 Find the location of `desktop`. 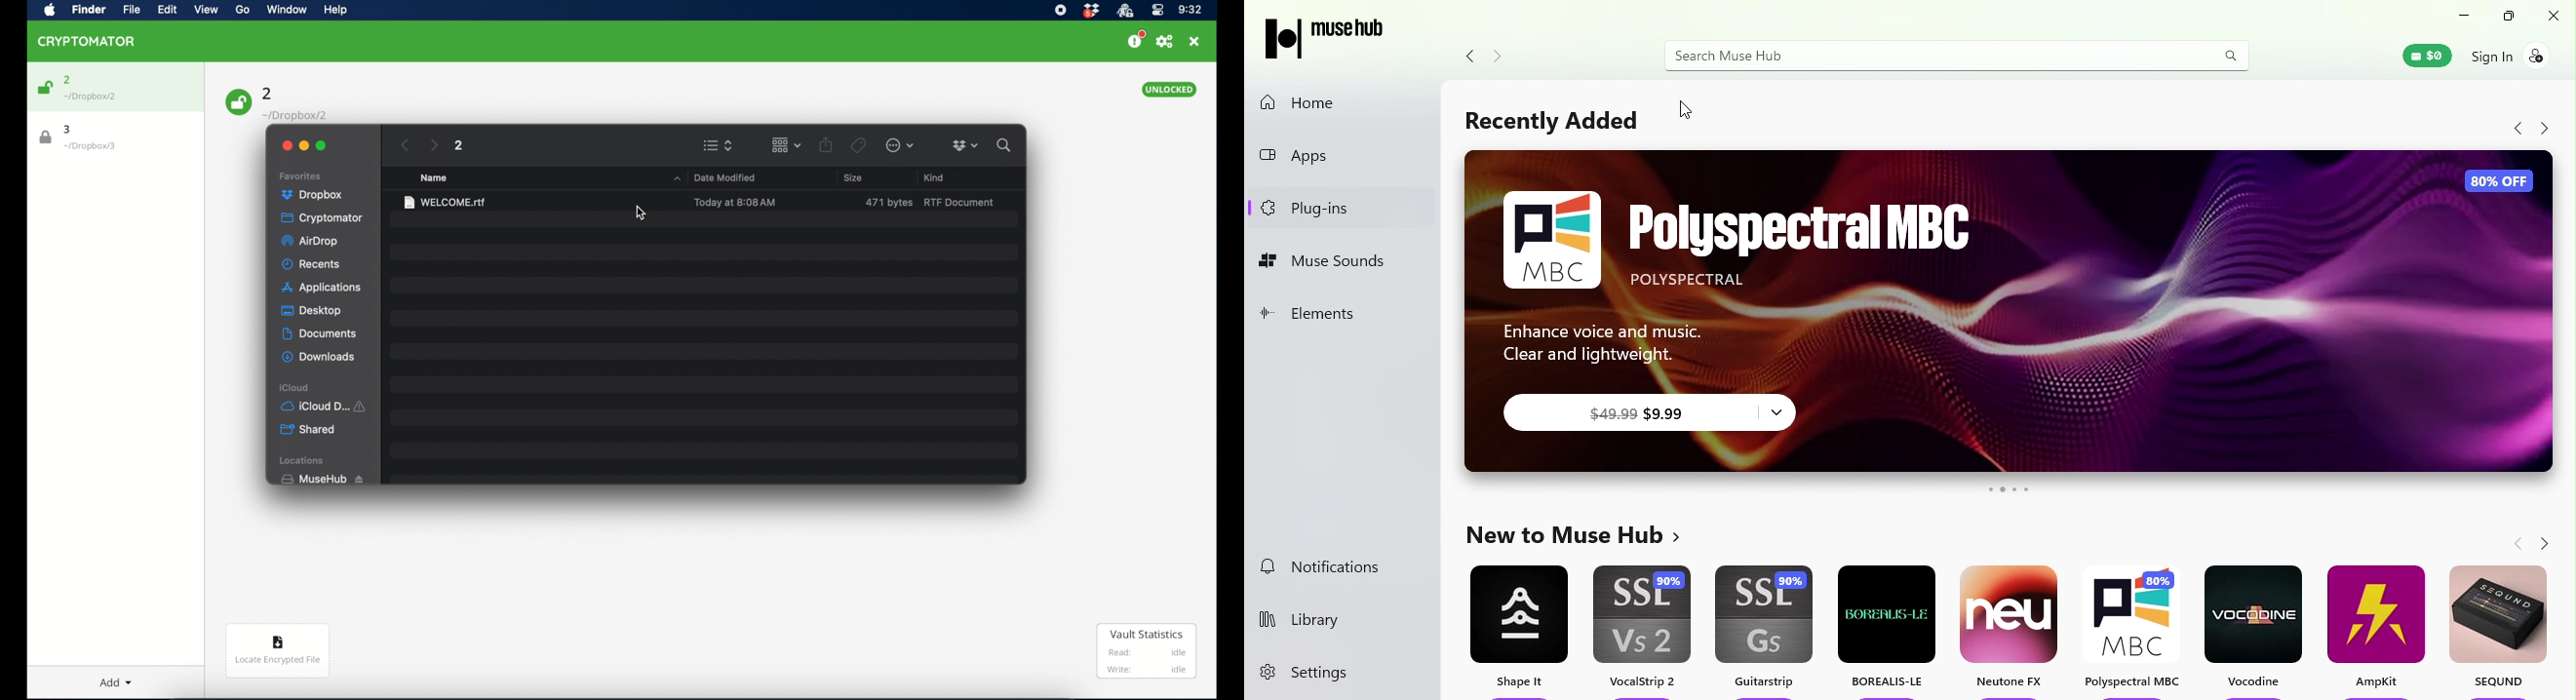

desktop is located at coordinates (311, 310).